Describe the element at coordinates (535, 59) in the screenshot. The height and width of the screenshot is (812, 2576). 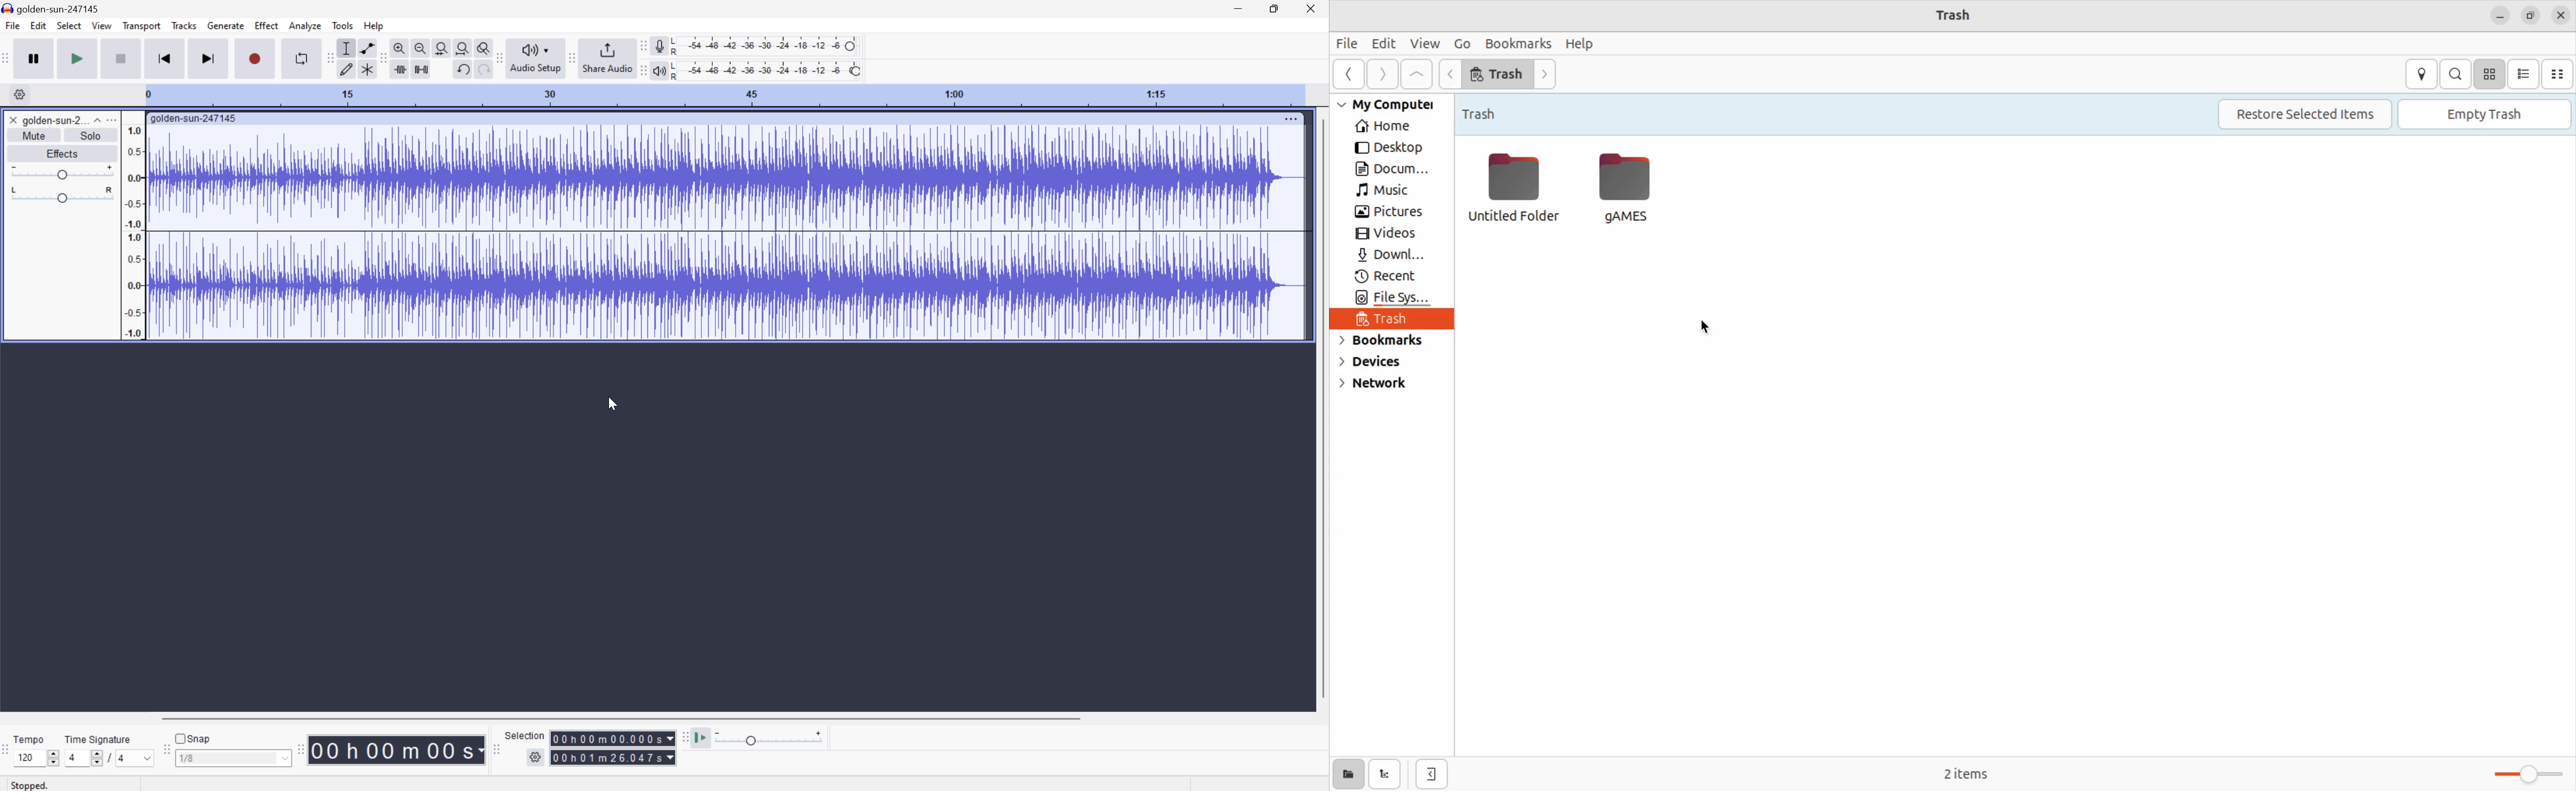
I see `Audio Setup` at that location.